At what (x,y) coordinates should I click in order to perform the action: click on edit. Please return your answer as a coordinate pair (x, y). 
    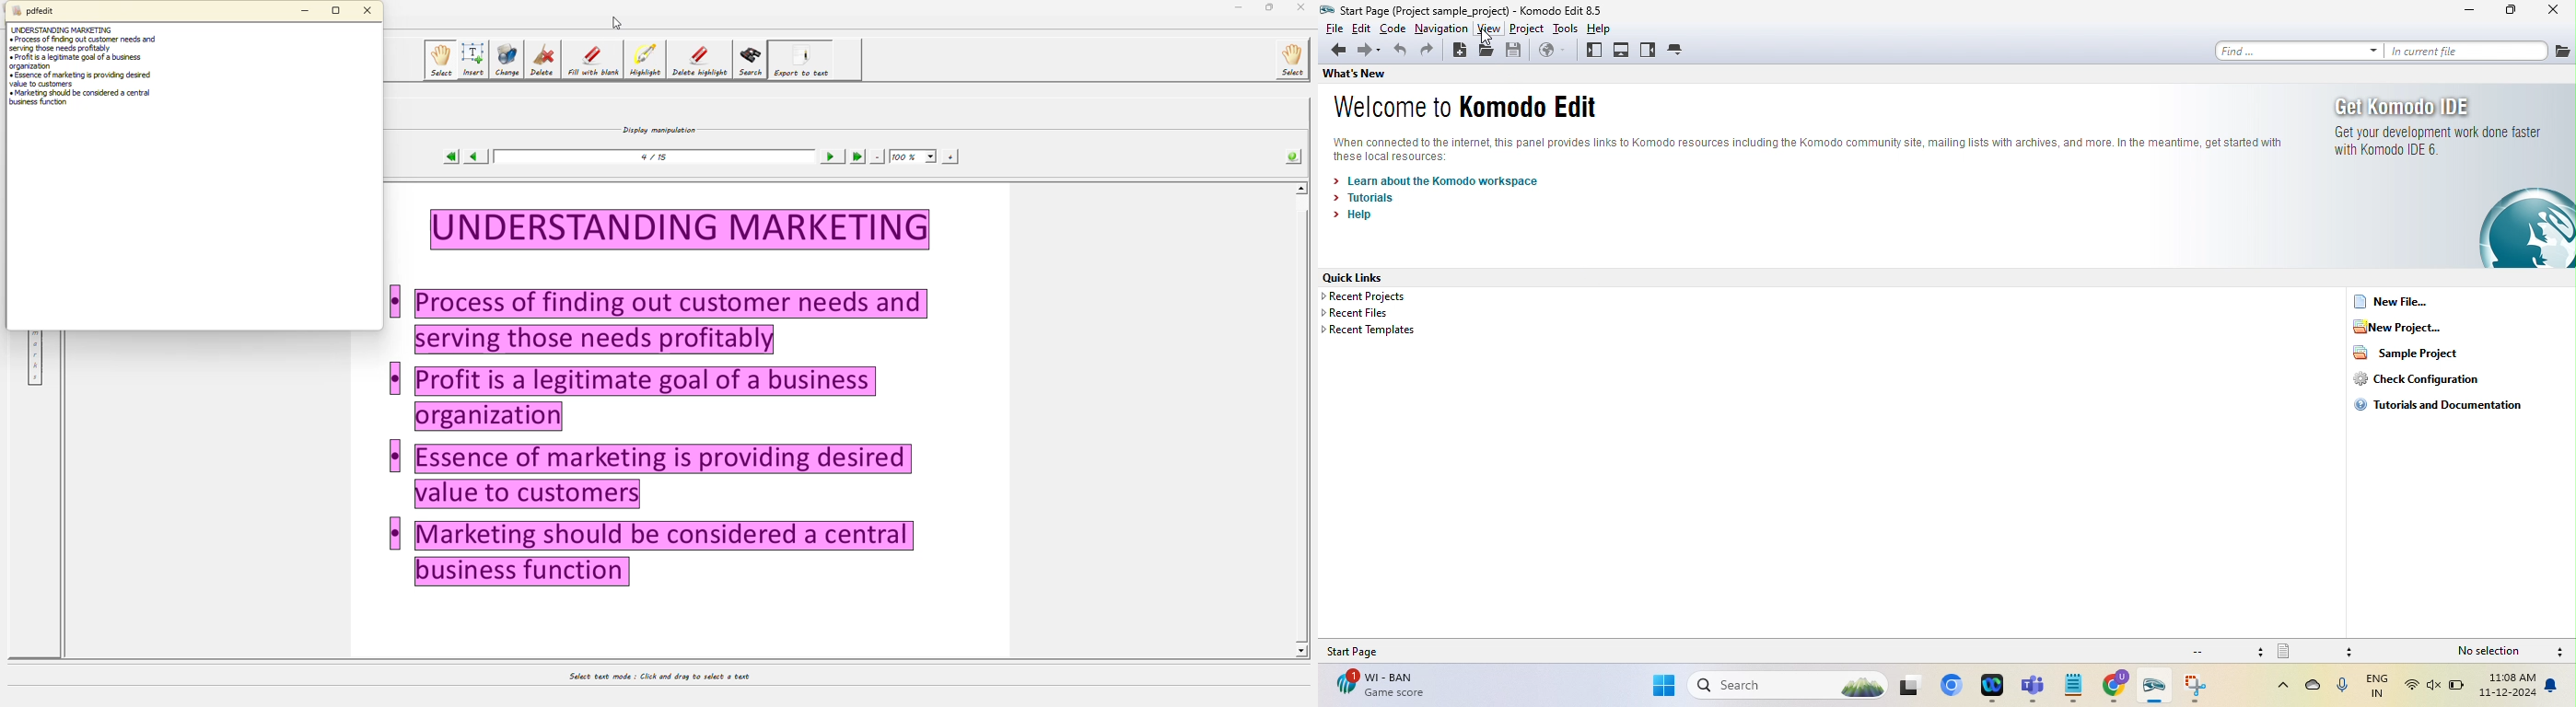
    Looking at the image, I should click on (1361, 29).